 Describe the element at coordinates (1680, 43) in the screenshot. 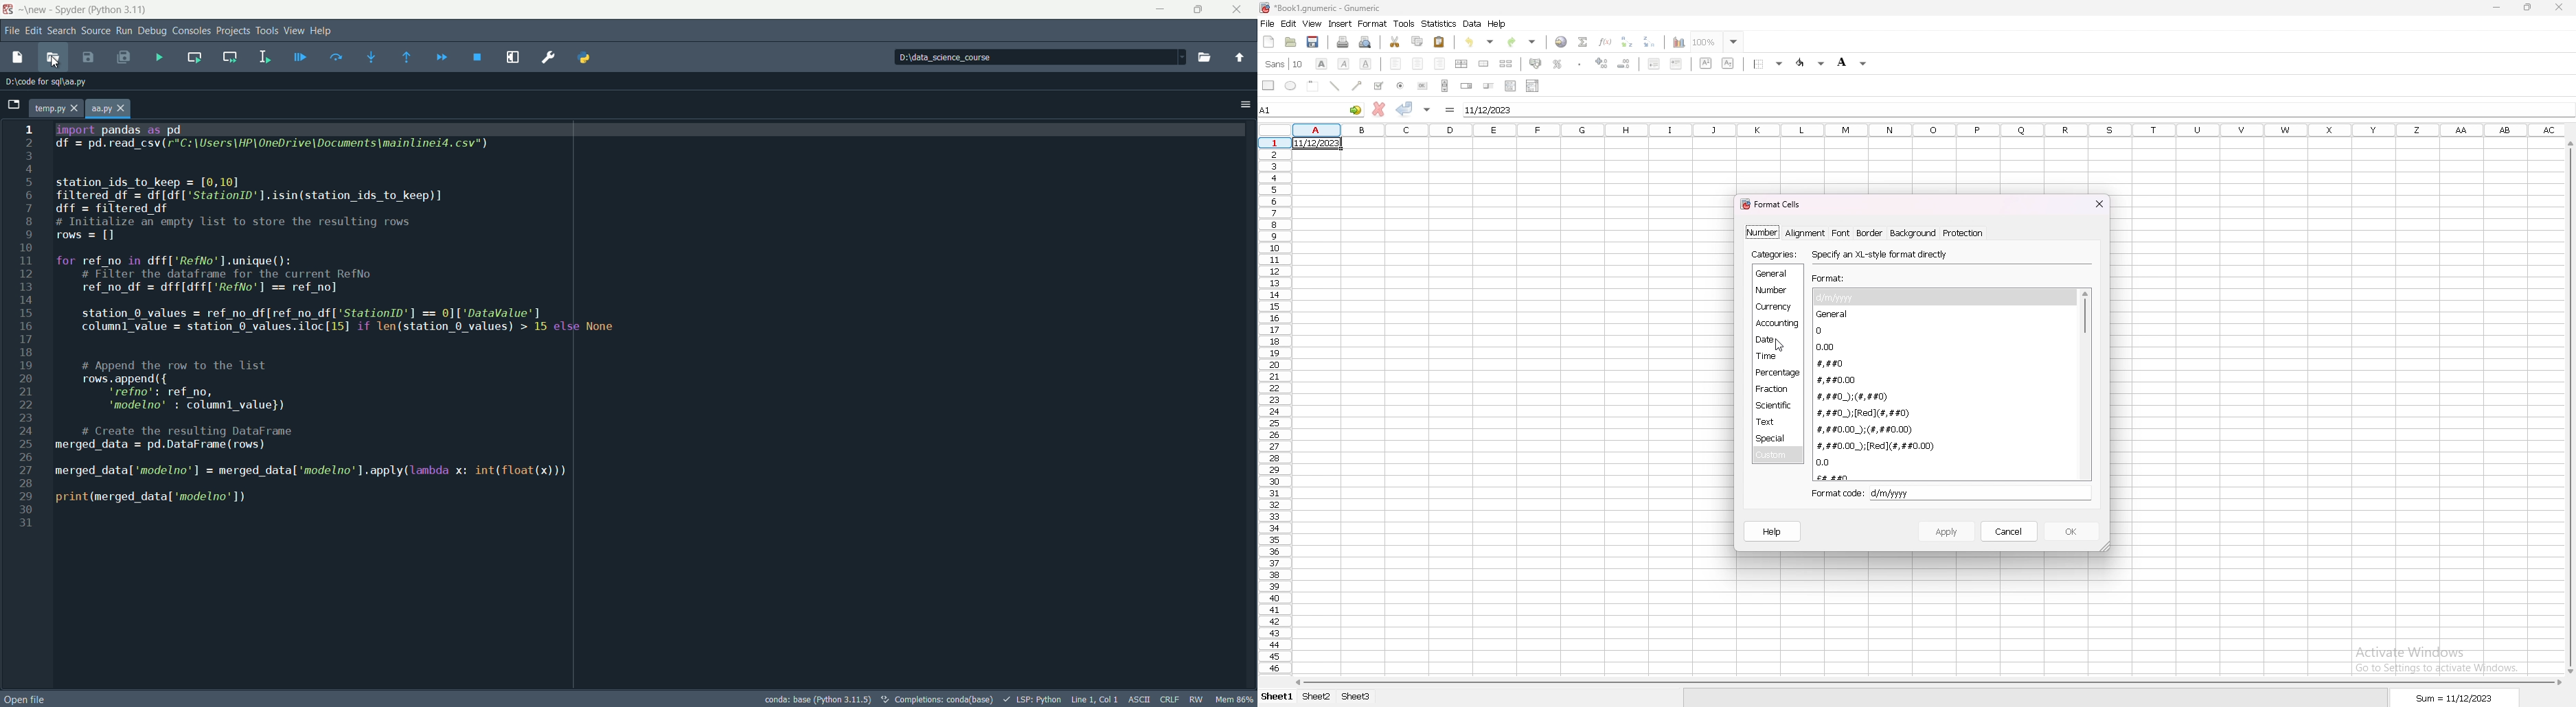

I see `chart` at that location.